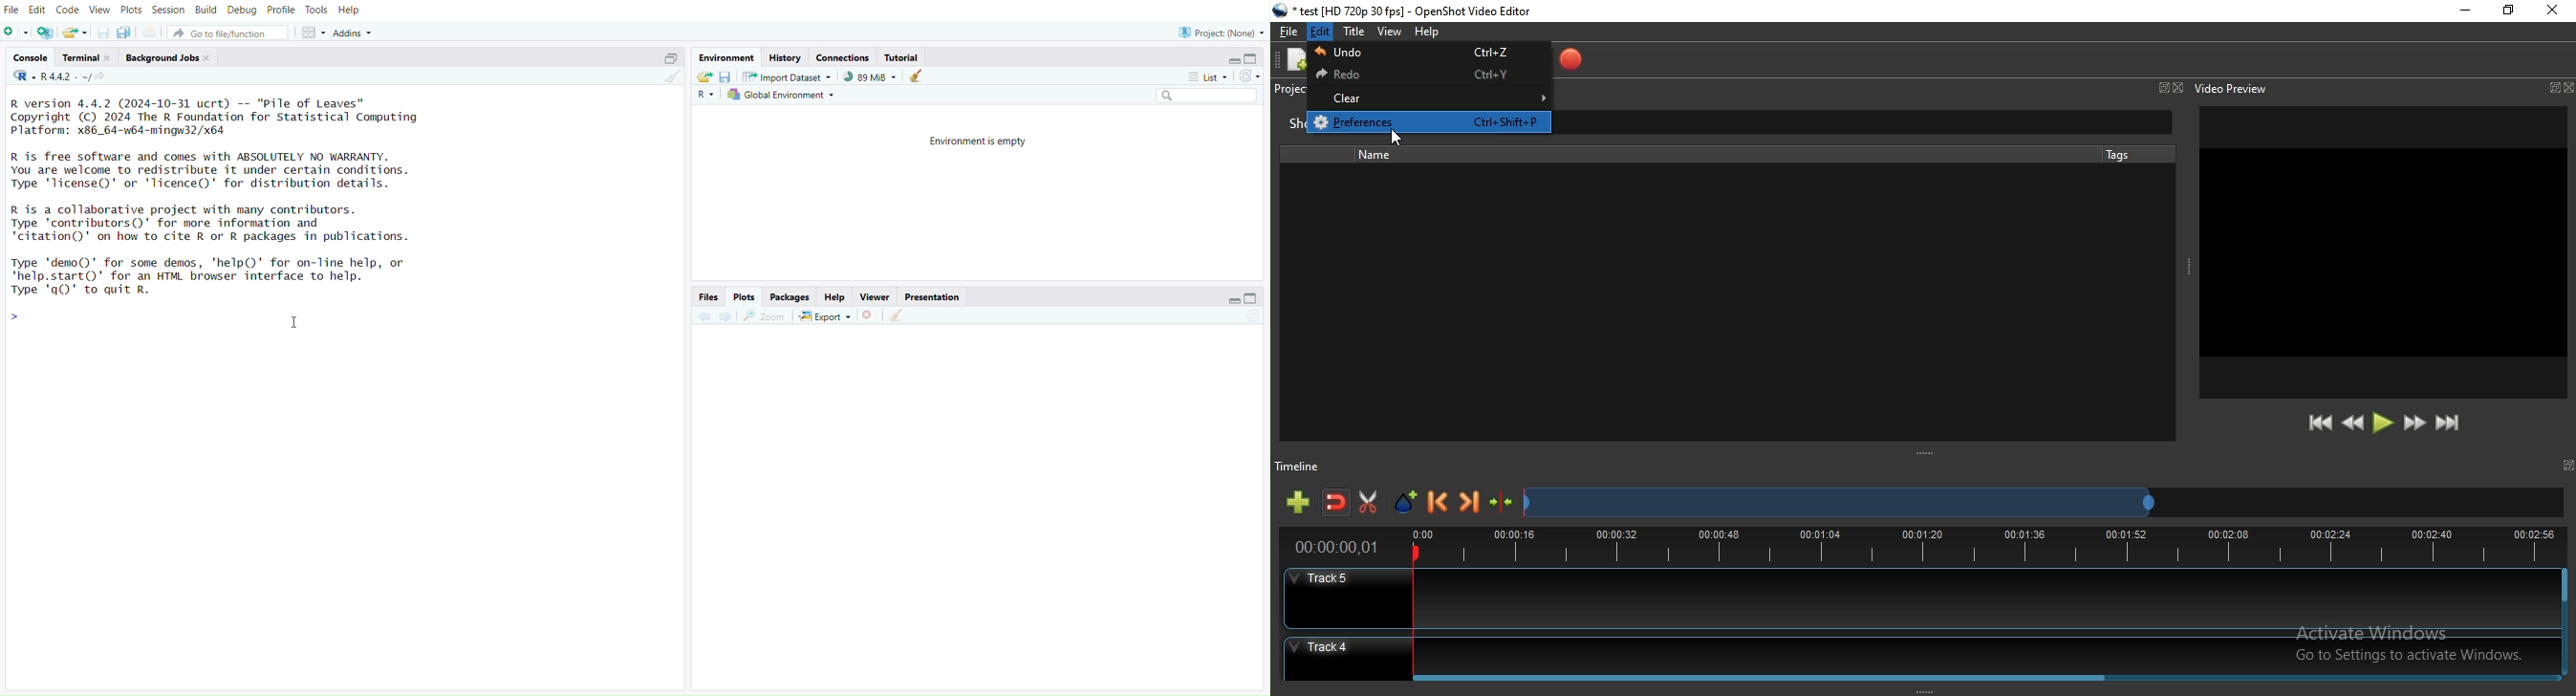 This screenshot has height=700, width=2576. What do you see at coordinates (1209, 76) in the screenshot?
I see `List` at bounding box center [1209, 76].